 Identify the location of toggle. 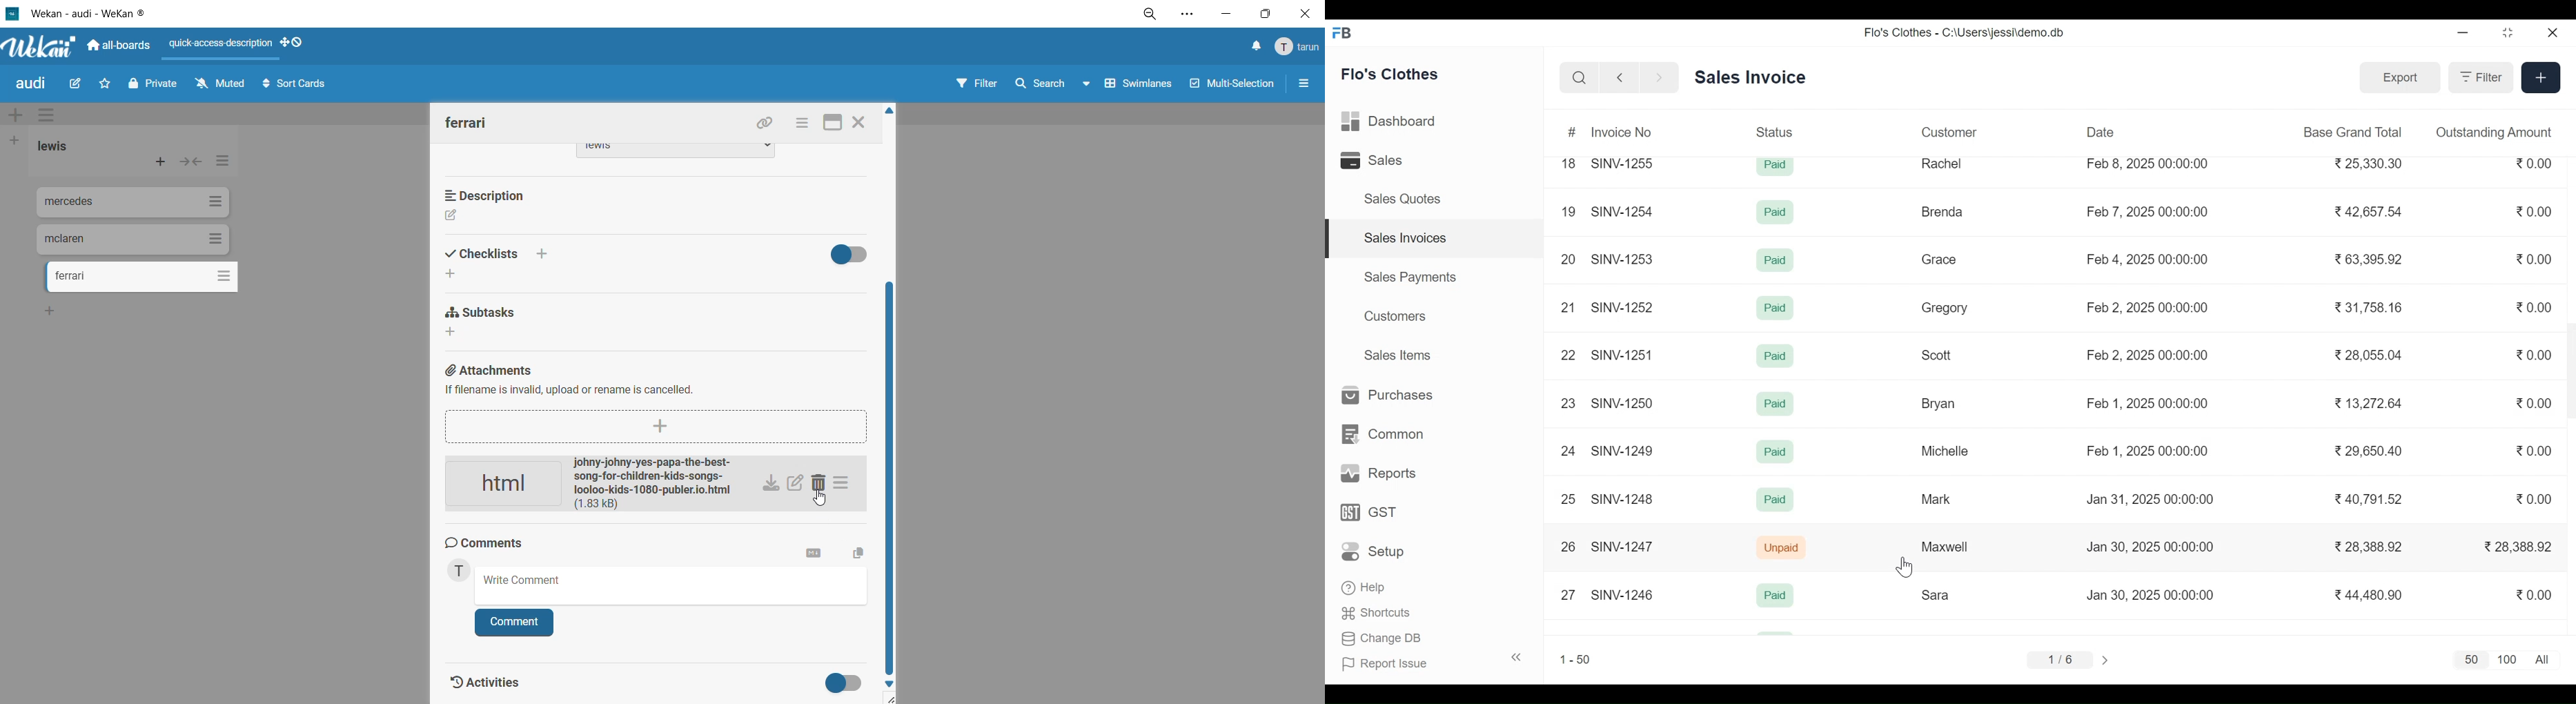
(836, 681).